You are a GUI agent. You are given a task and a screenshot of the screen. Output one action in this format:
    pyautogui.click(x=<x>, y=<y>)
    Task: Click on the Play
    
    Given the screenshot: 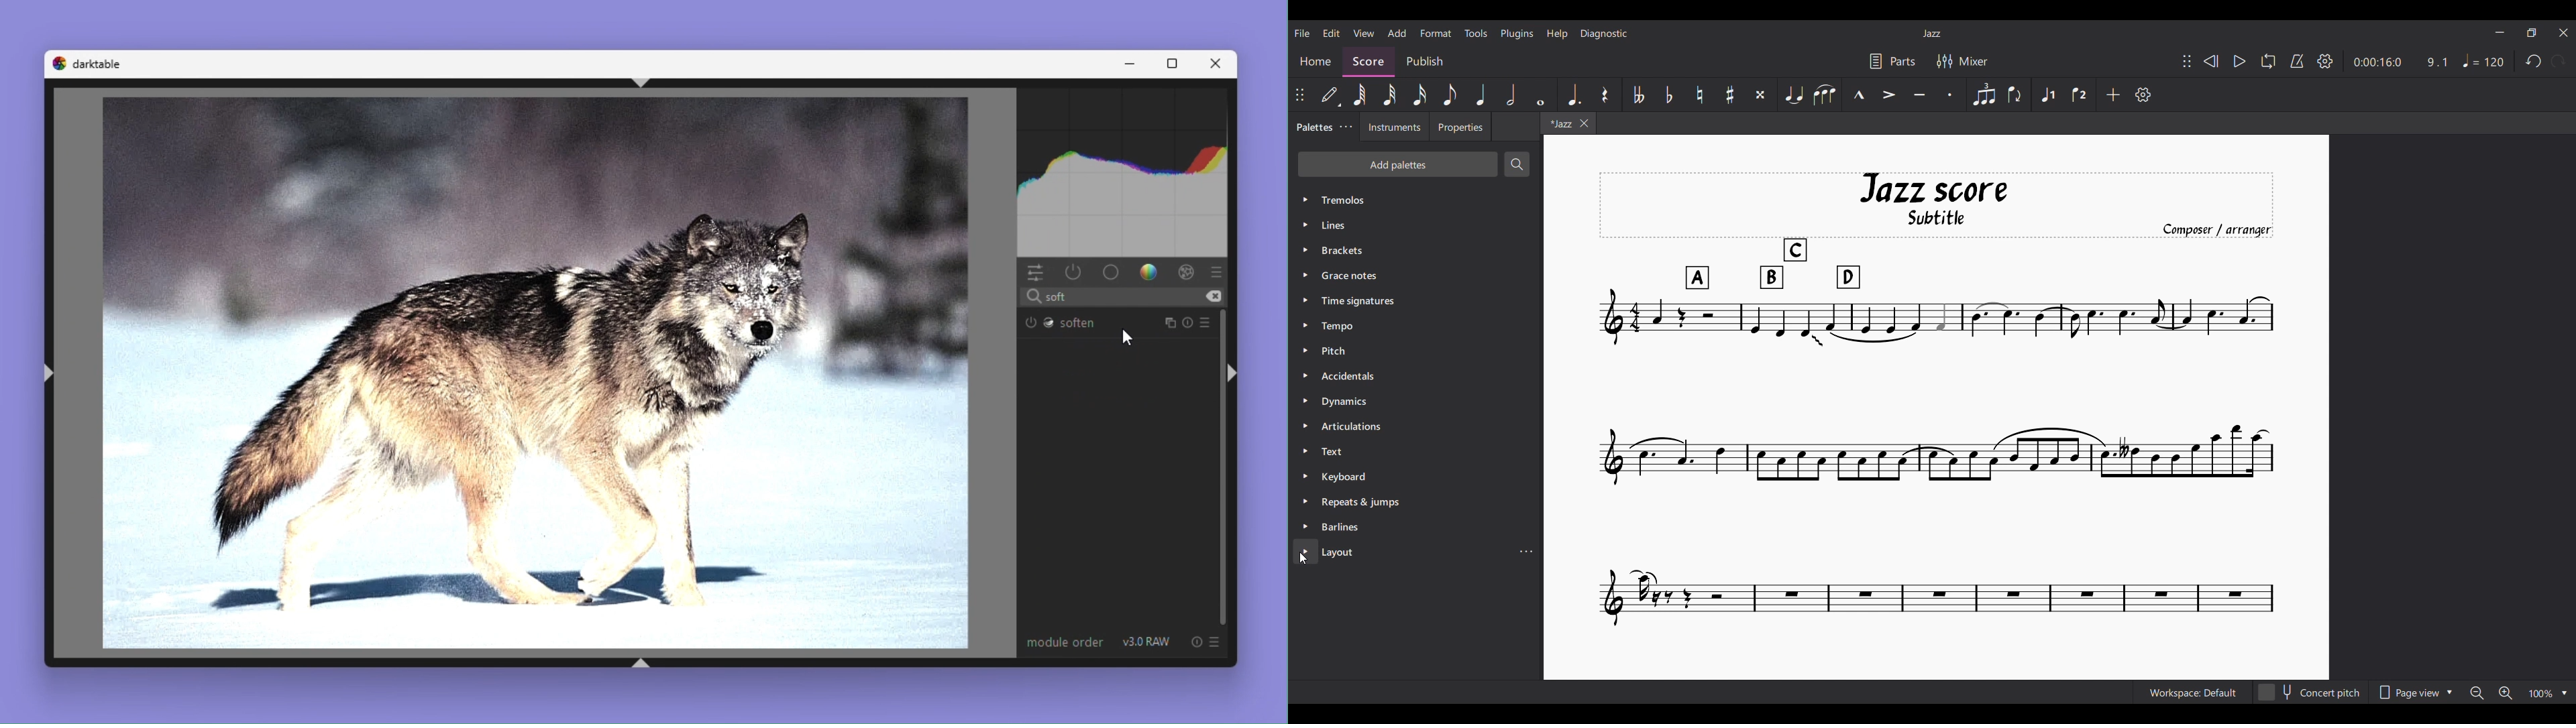 What is the action you would take?
    pyautogui.click(x=2240, y=61)
    